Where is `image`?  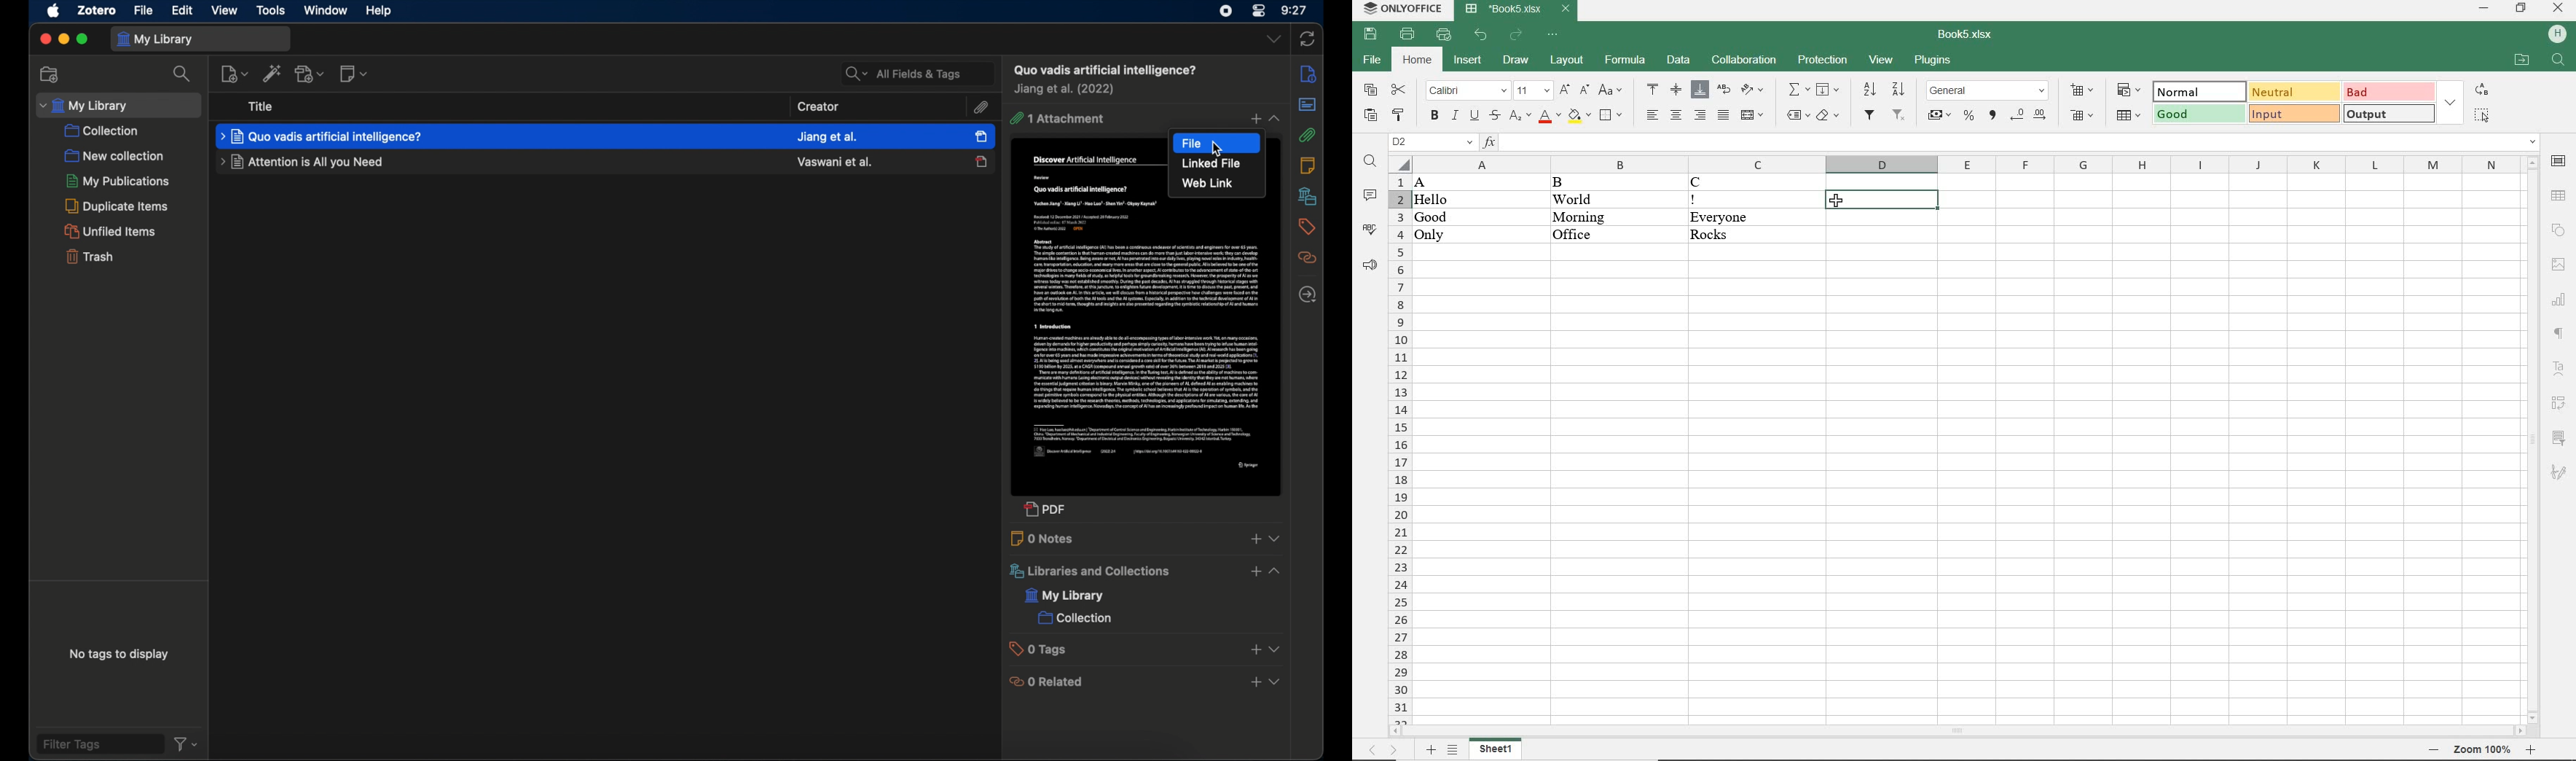
image is located at coordinates (2558, 264).